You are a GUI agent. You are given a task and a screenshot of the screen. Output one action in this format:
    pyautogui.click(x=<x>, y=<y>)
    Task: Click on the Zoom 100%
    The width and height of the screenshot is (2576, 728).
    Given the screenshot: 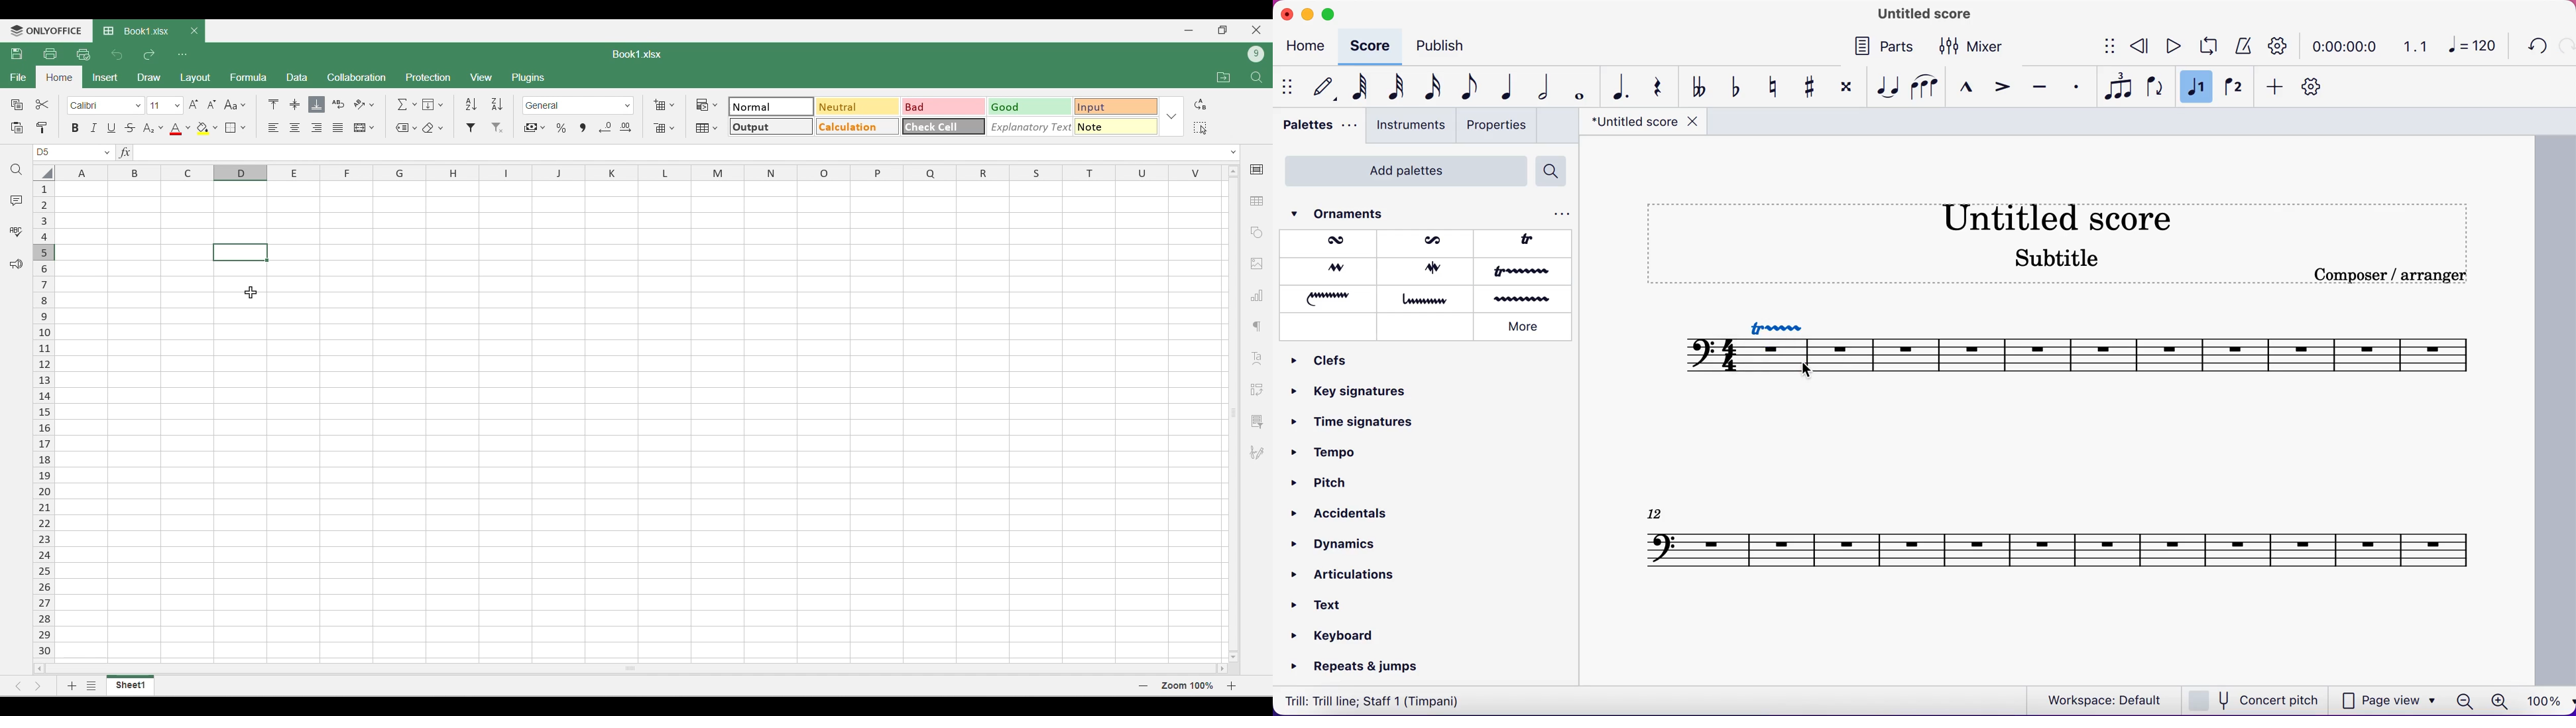 What is the action you would take?
    pyautogui.click(x=1187, y=685)
    